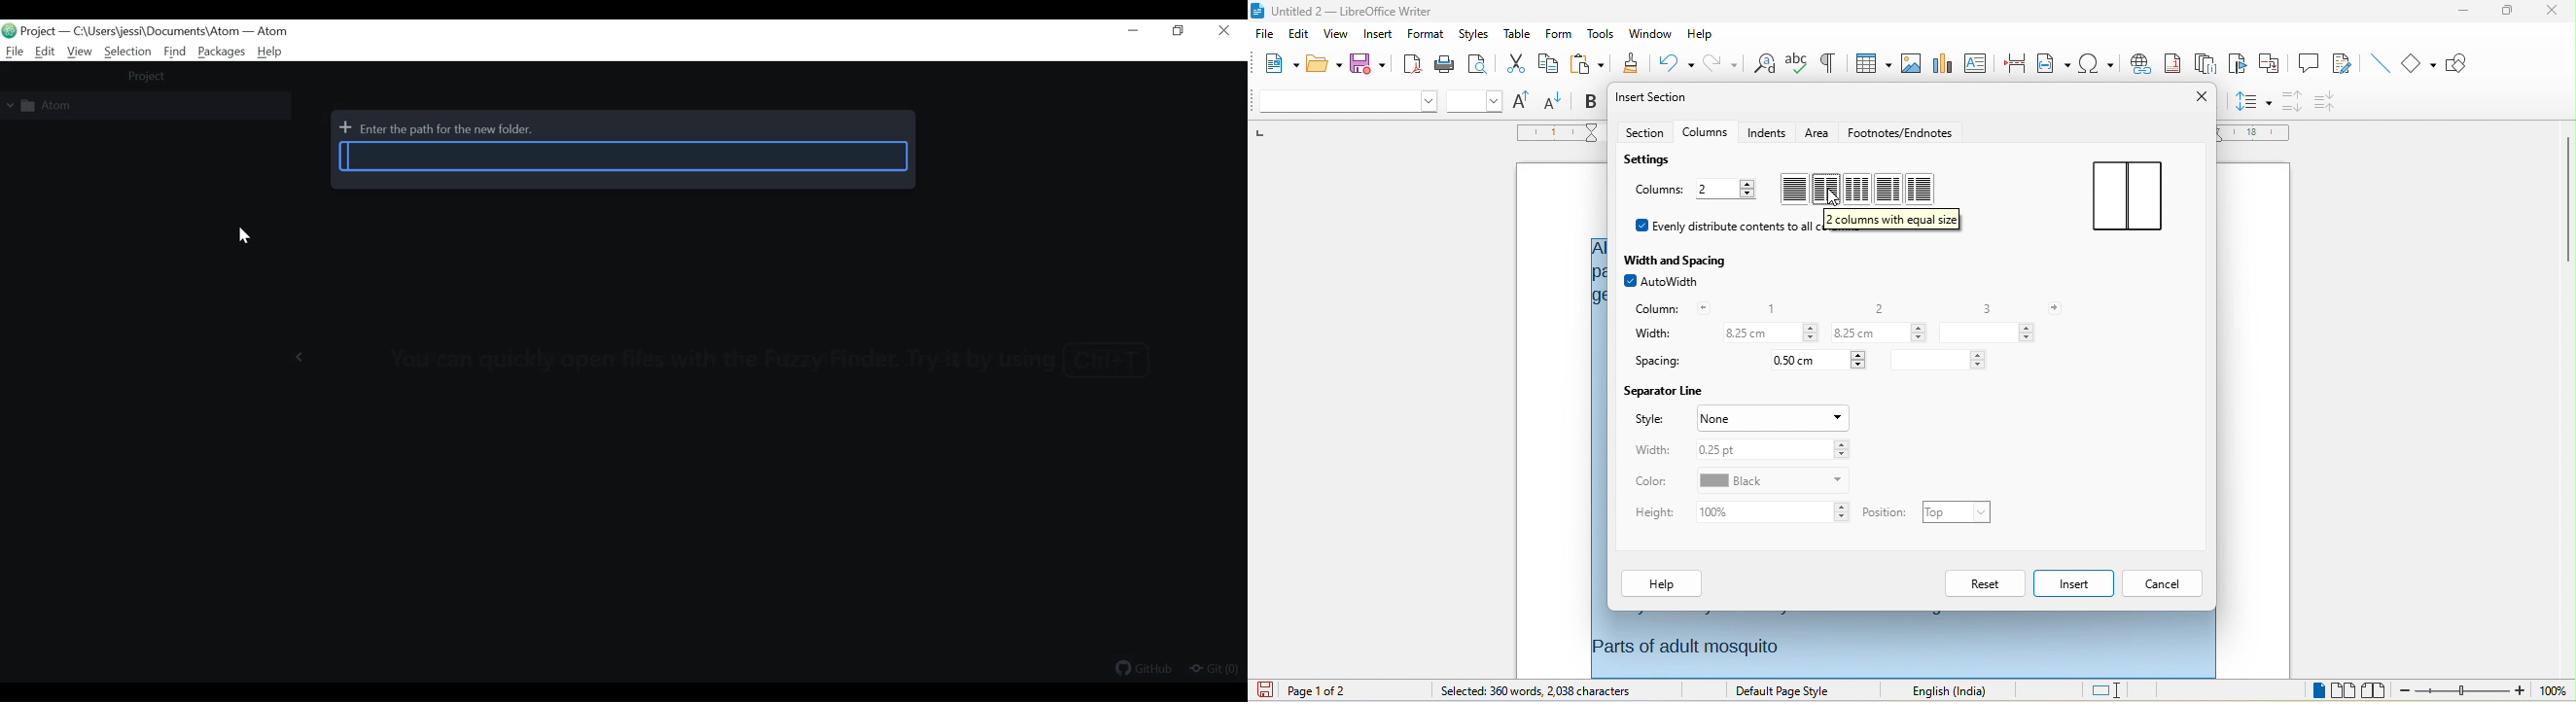 This screenshot has width=2576, height=728. What do you see at coordinates (1408, 63) in the screenshot?
I see `export directly as pdf` at bounding box center [1408, 63].